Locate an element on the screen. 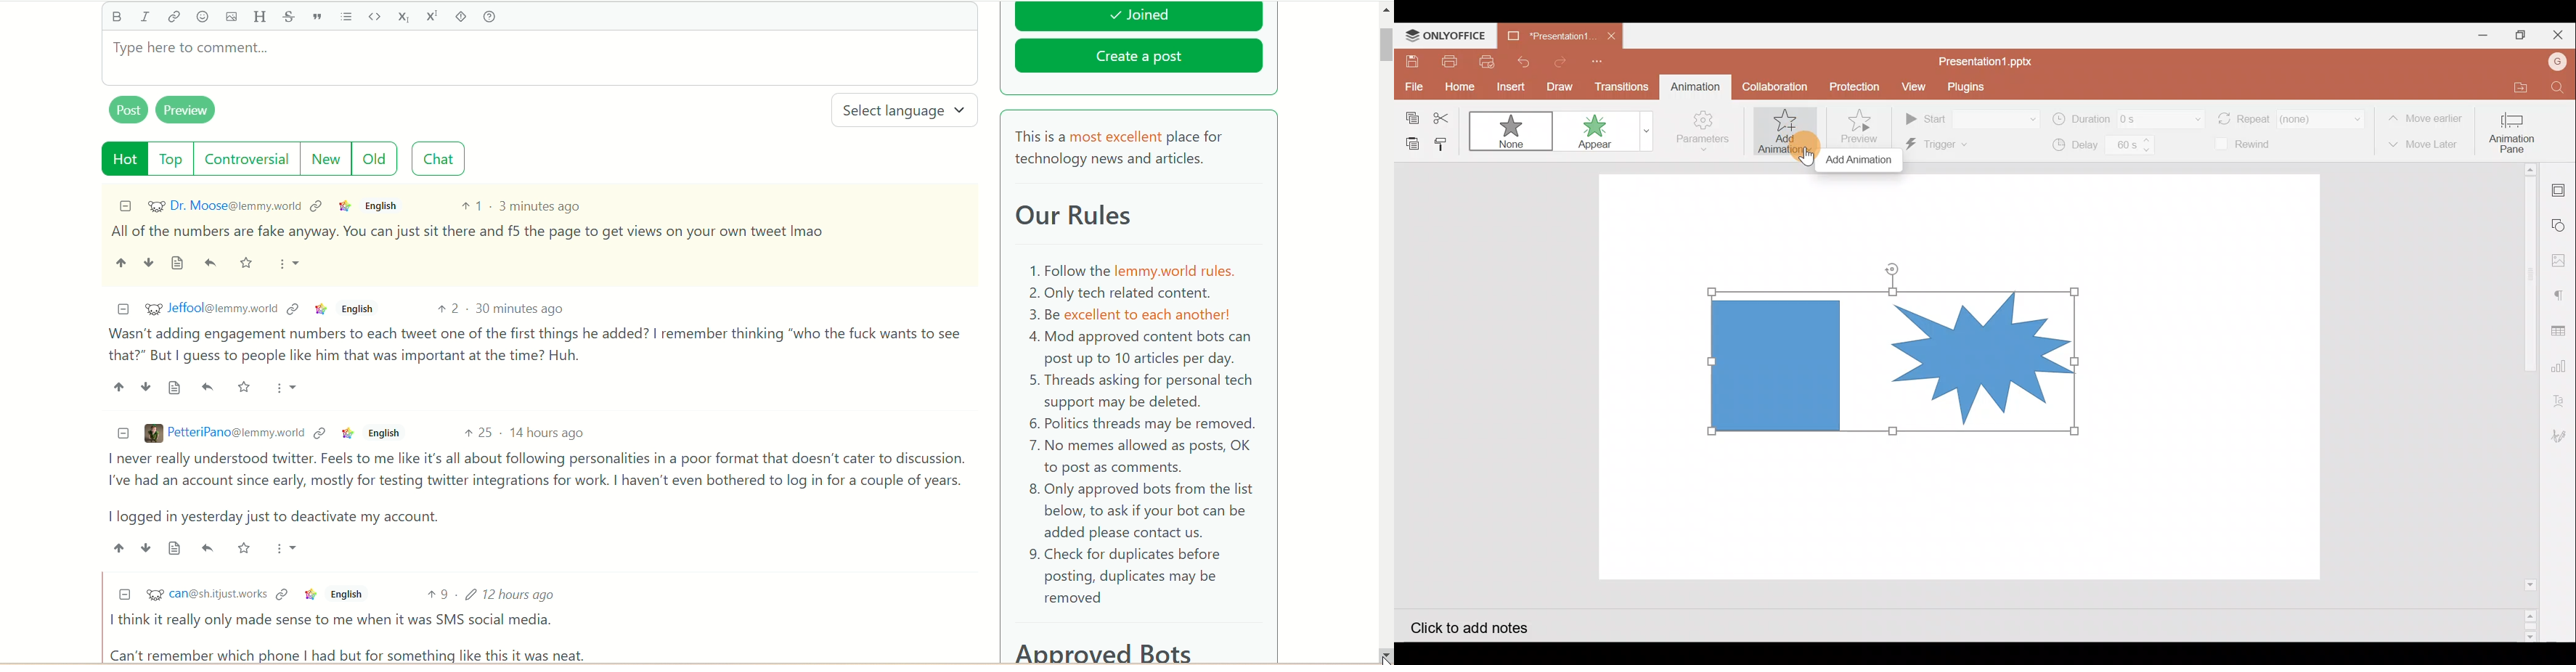 The image size is (2576, 672). Minimize is located at coordinates (2477, 37).